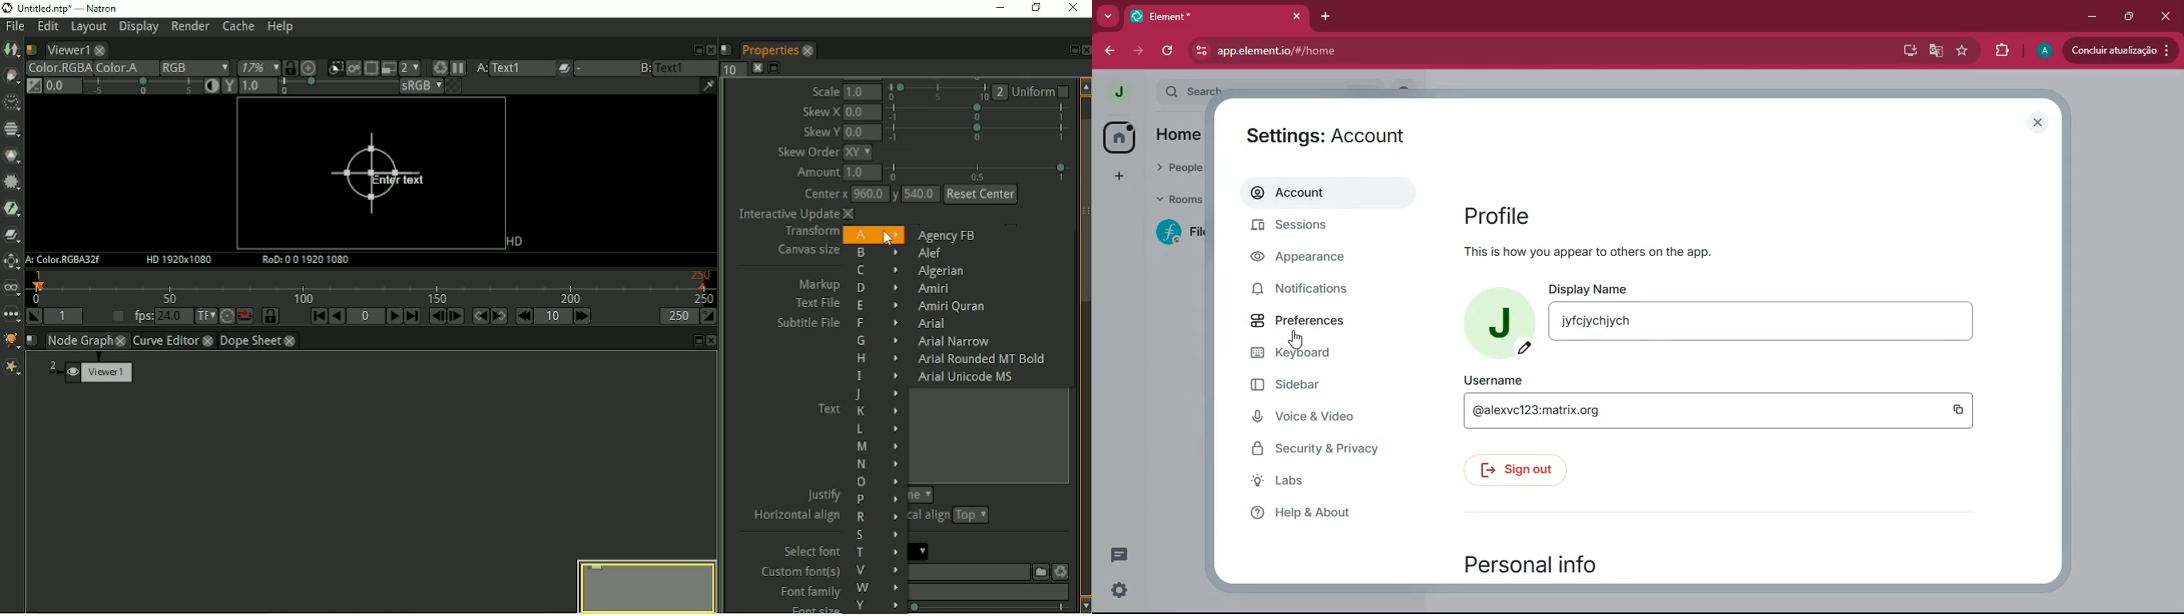 This screenshot has height=616, width=2184. What do you see at coordinates (2166, 17) in the screenshot?
I see `close` at bounding box center [2166, 17].